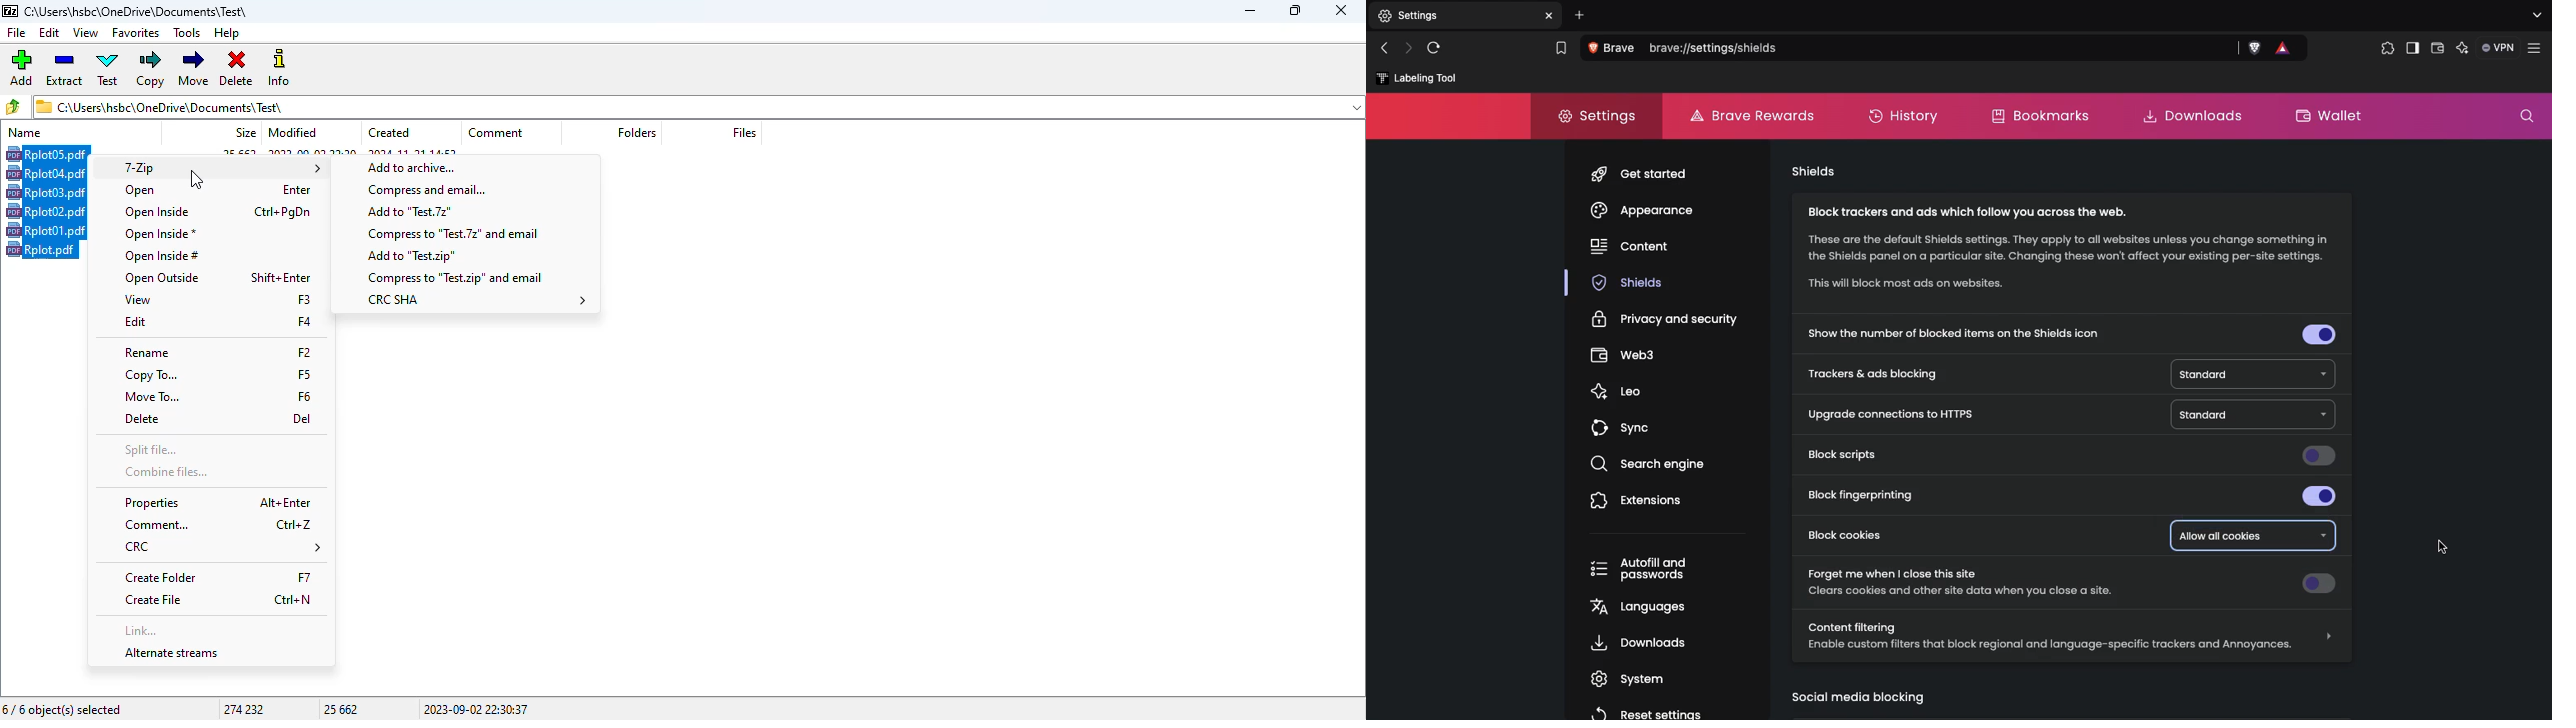 The image size is (2576, 728). What do you see at coordinates (1907, 48) in the screenshot?
I see `Search` at bounding box center [1907, 48].